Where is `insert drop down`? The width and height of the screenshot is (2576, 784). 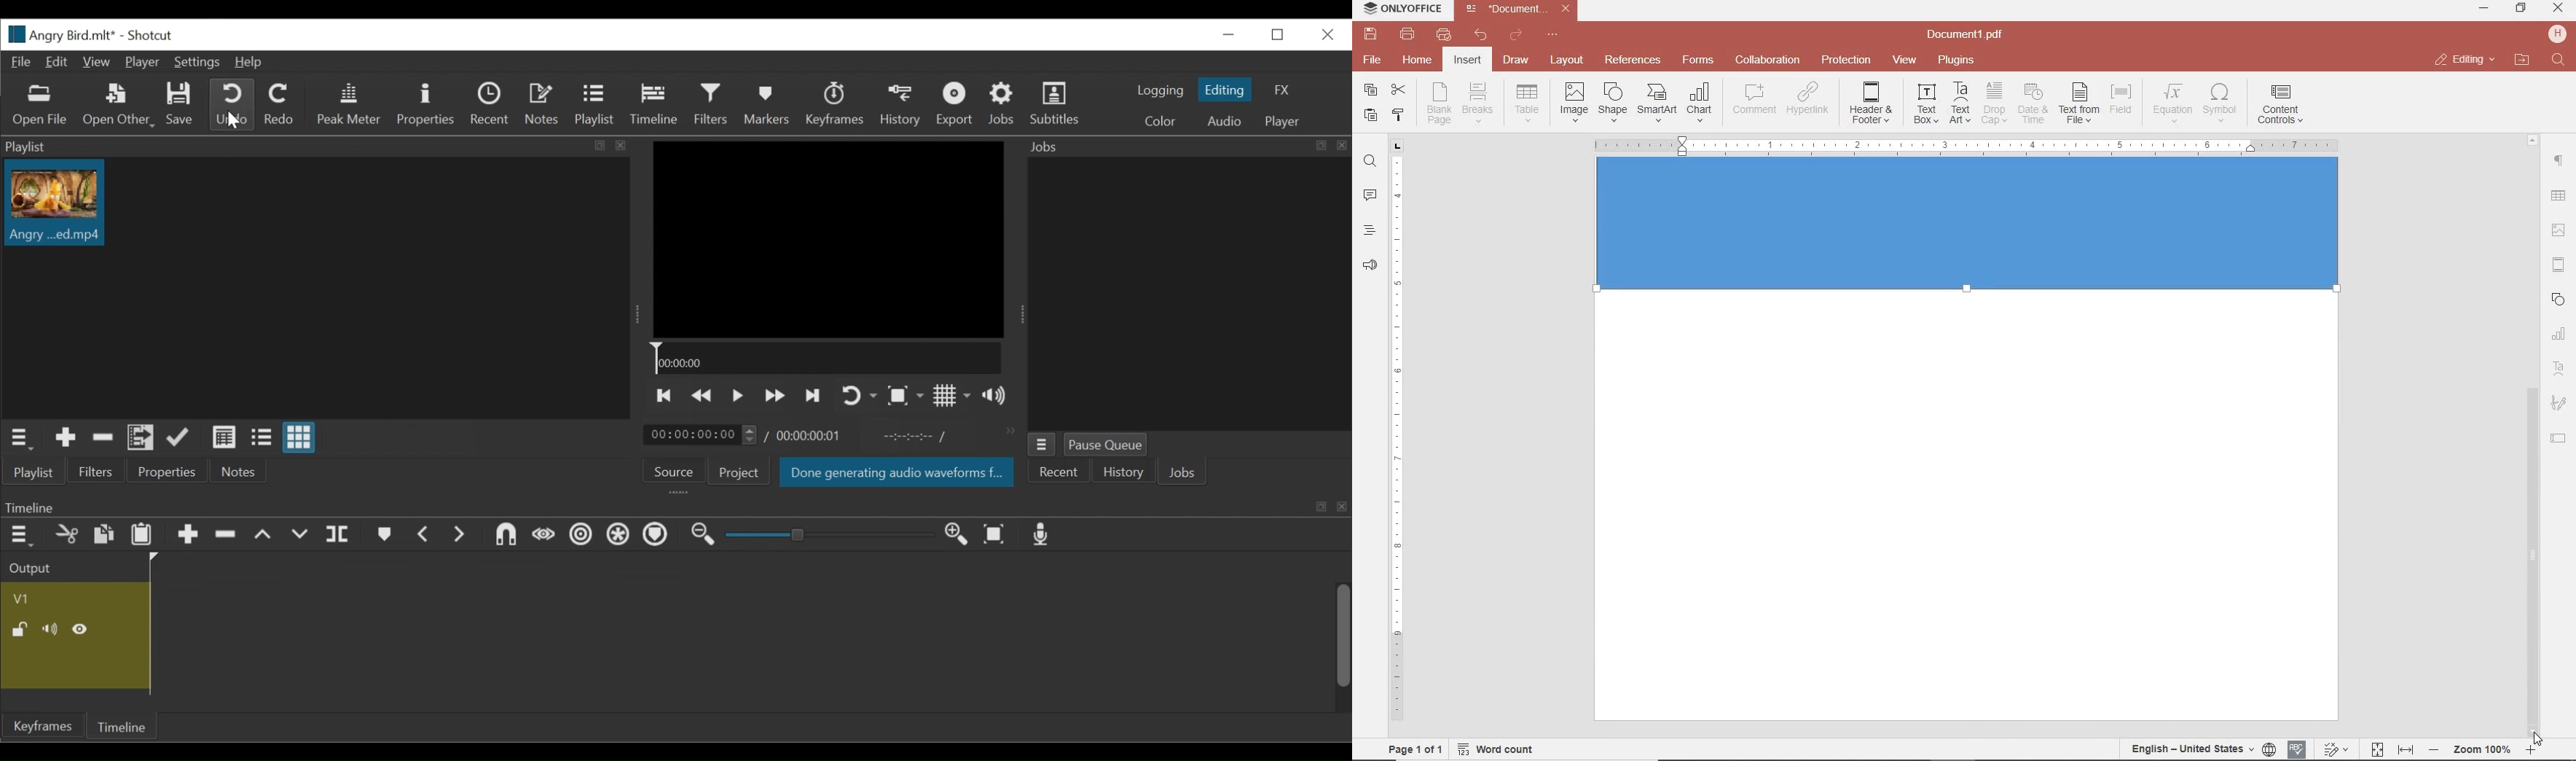
insert drop down is located at coordinates (1531, 101).